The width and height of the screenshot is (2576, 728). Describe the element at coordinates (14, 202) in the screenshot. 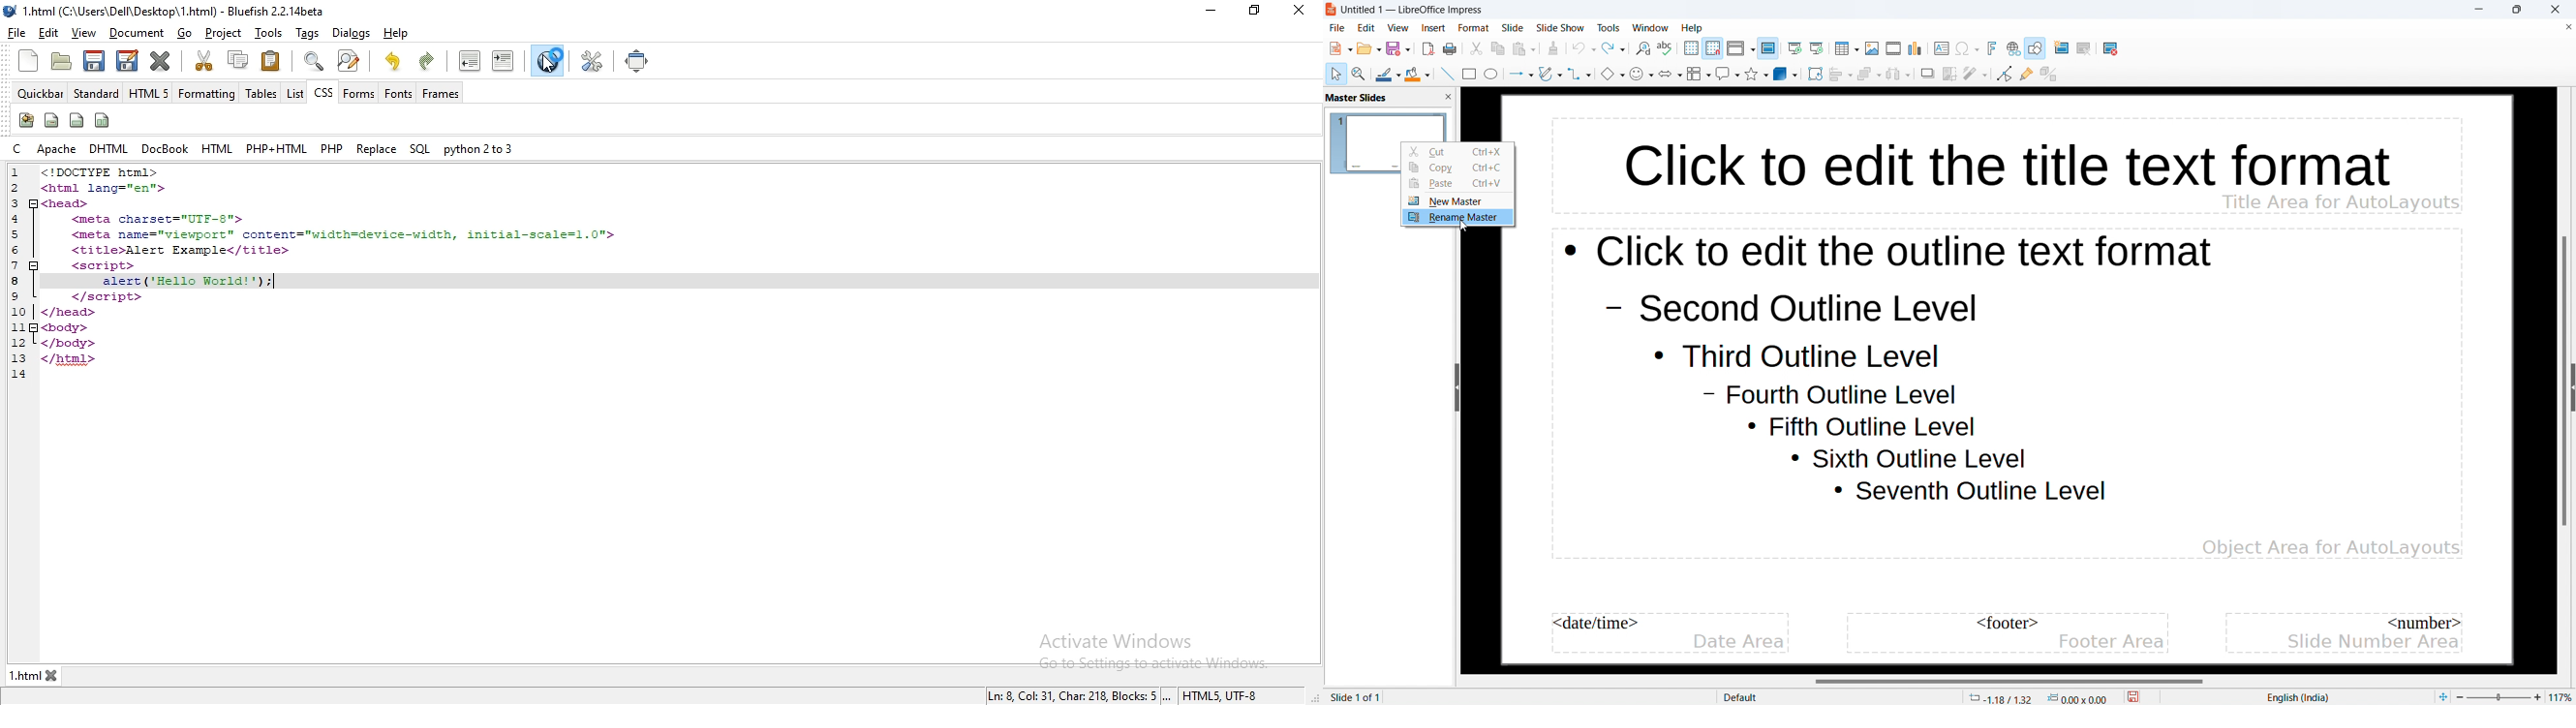

I see `3` at that location.